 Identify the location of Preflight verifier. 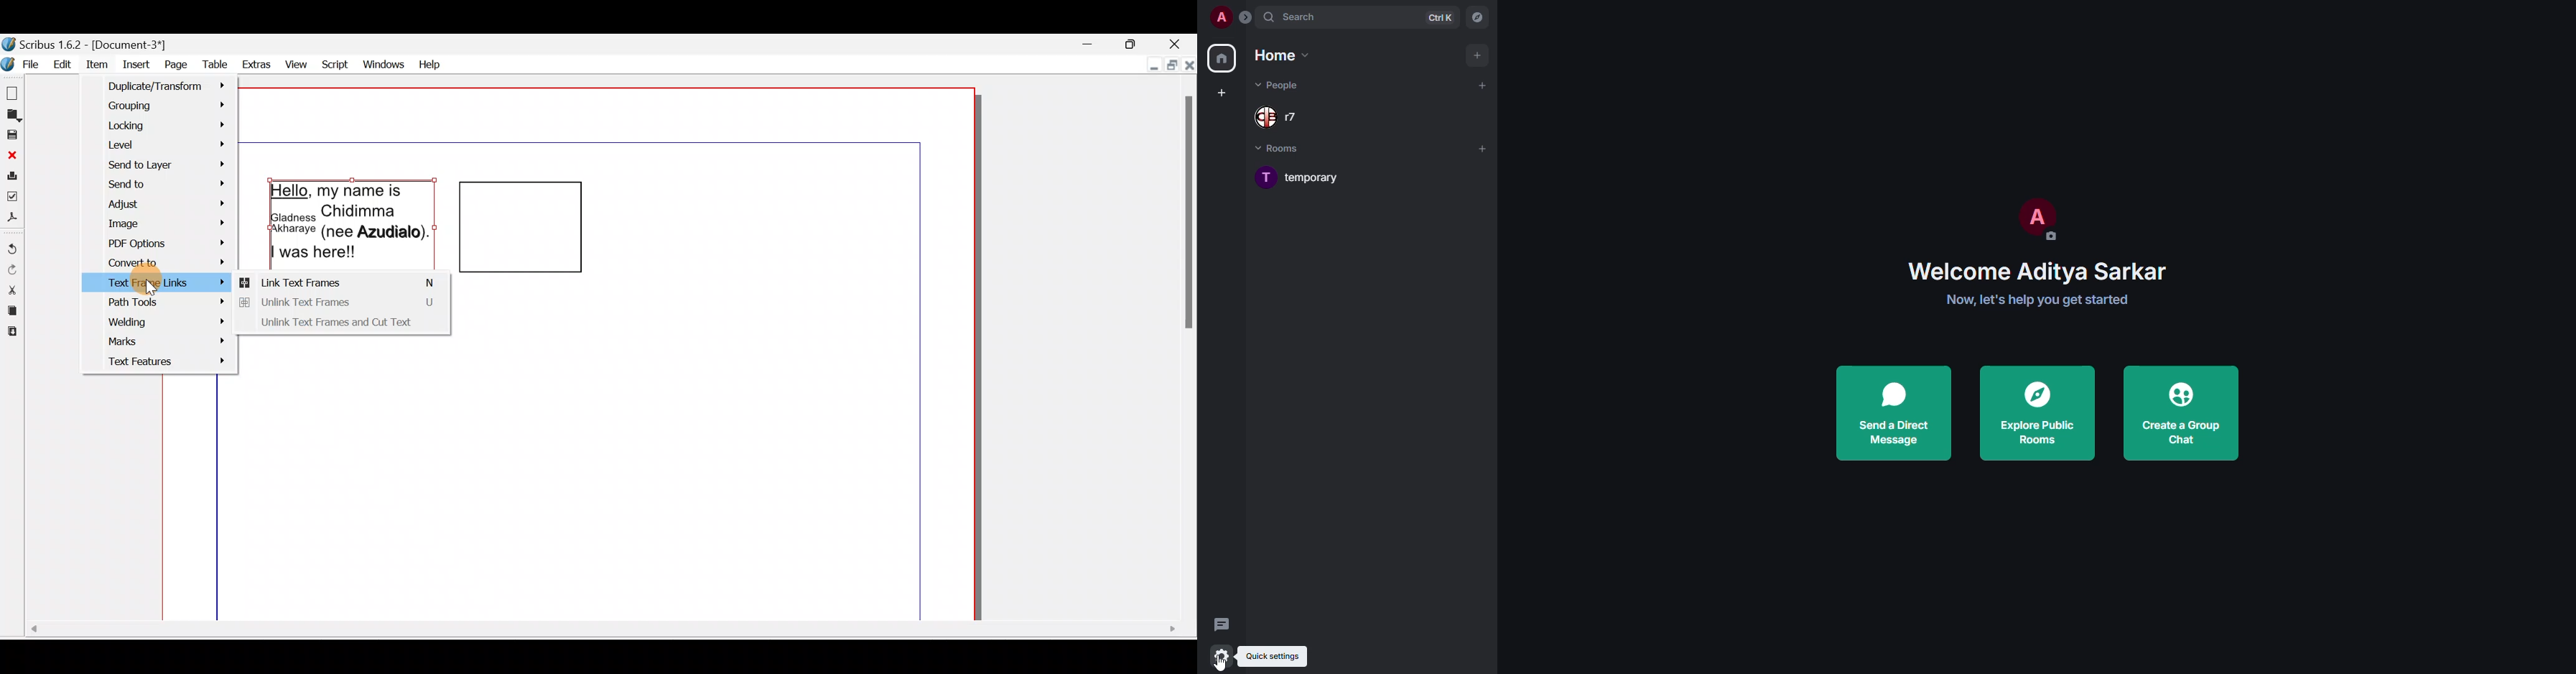
(12, 195).